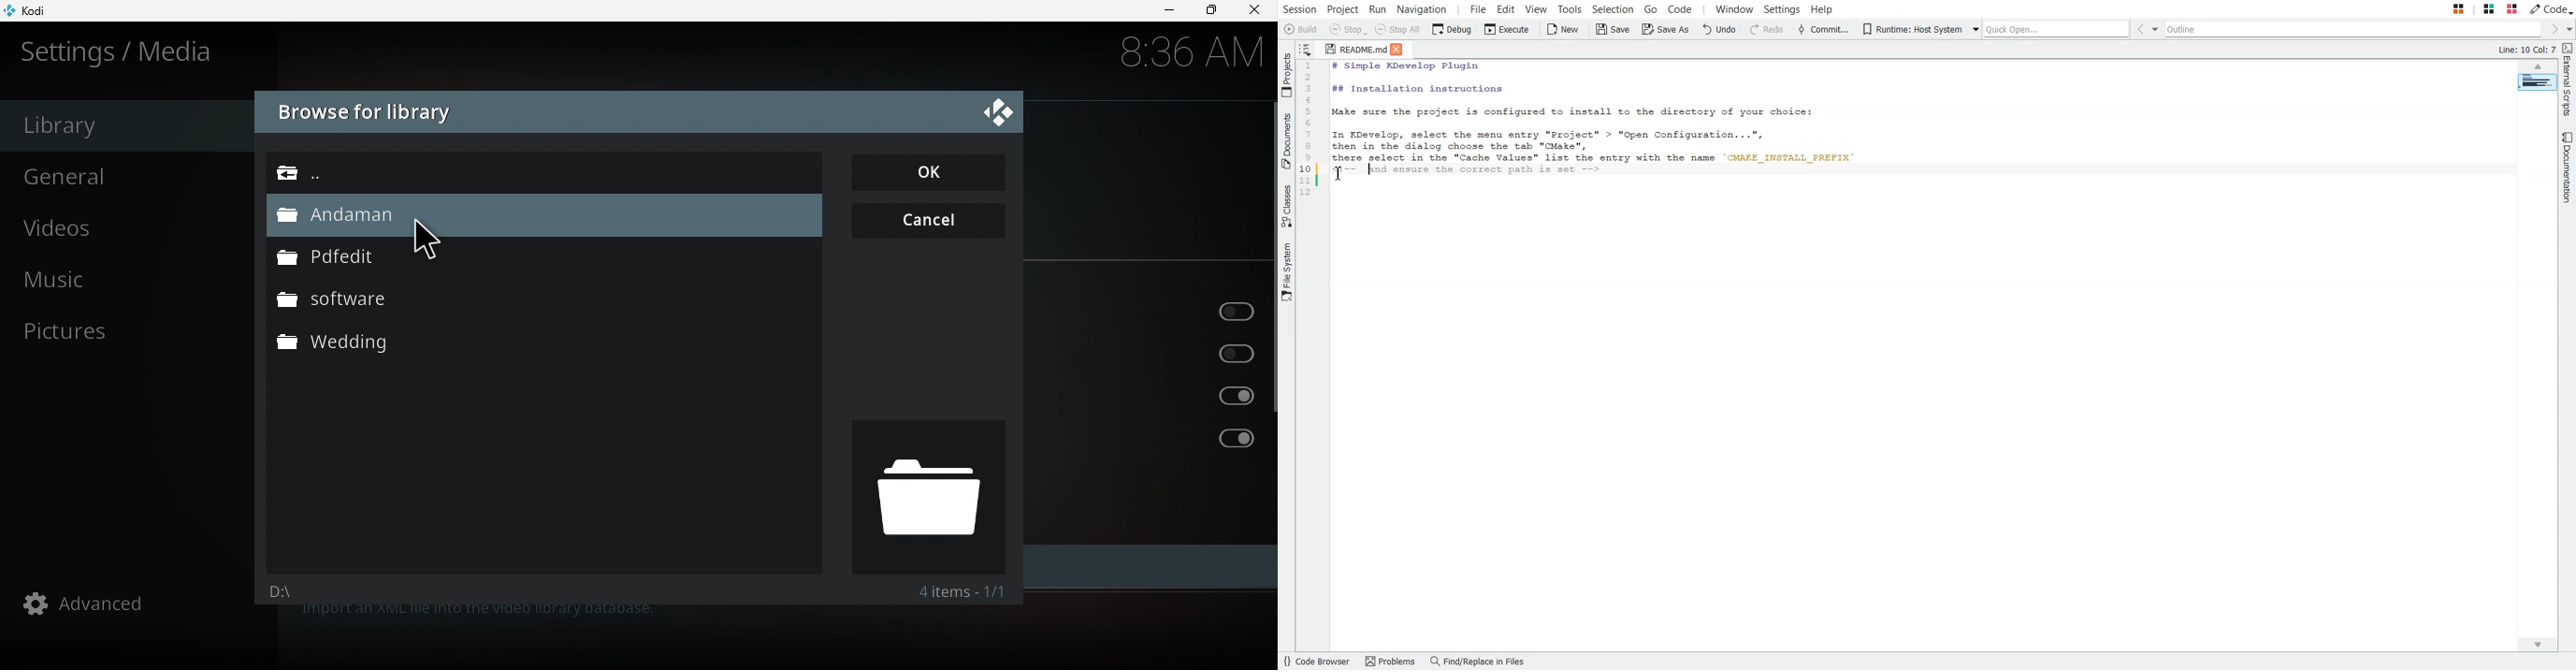  I want to click on Code Browser, so click(1317, 661).